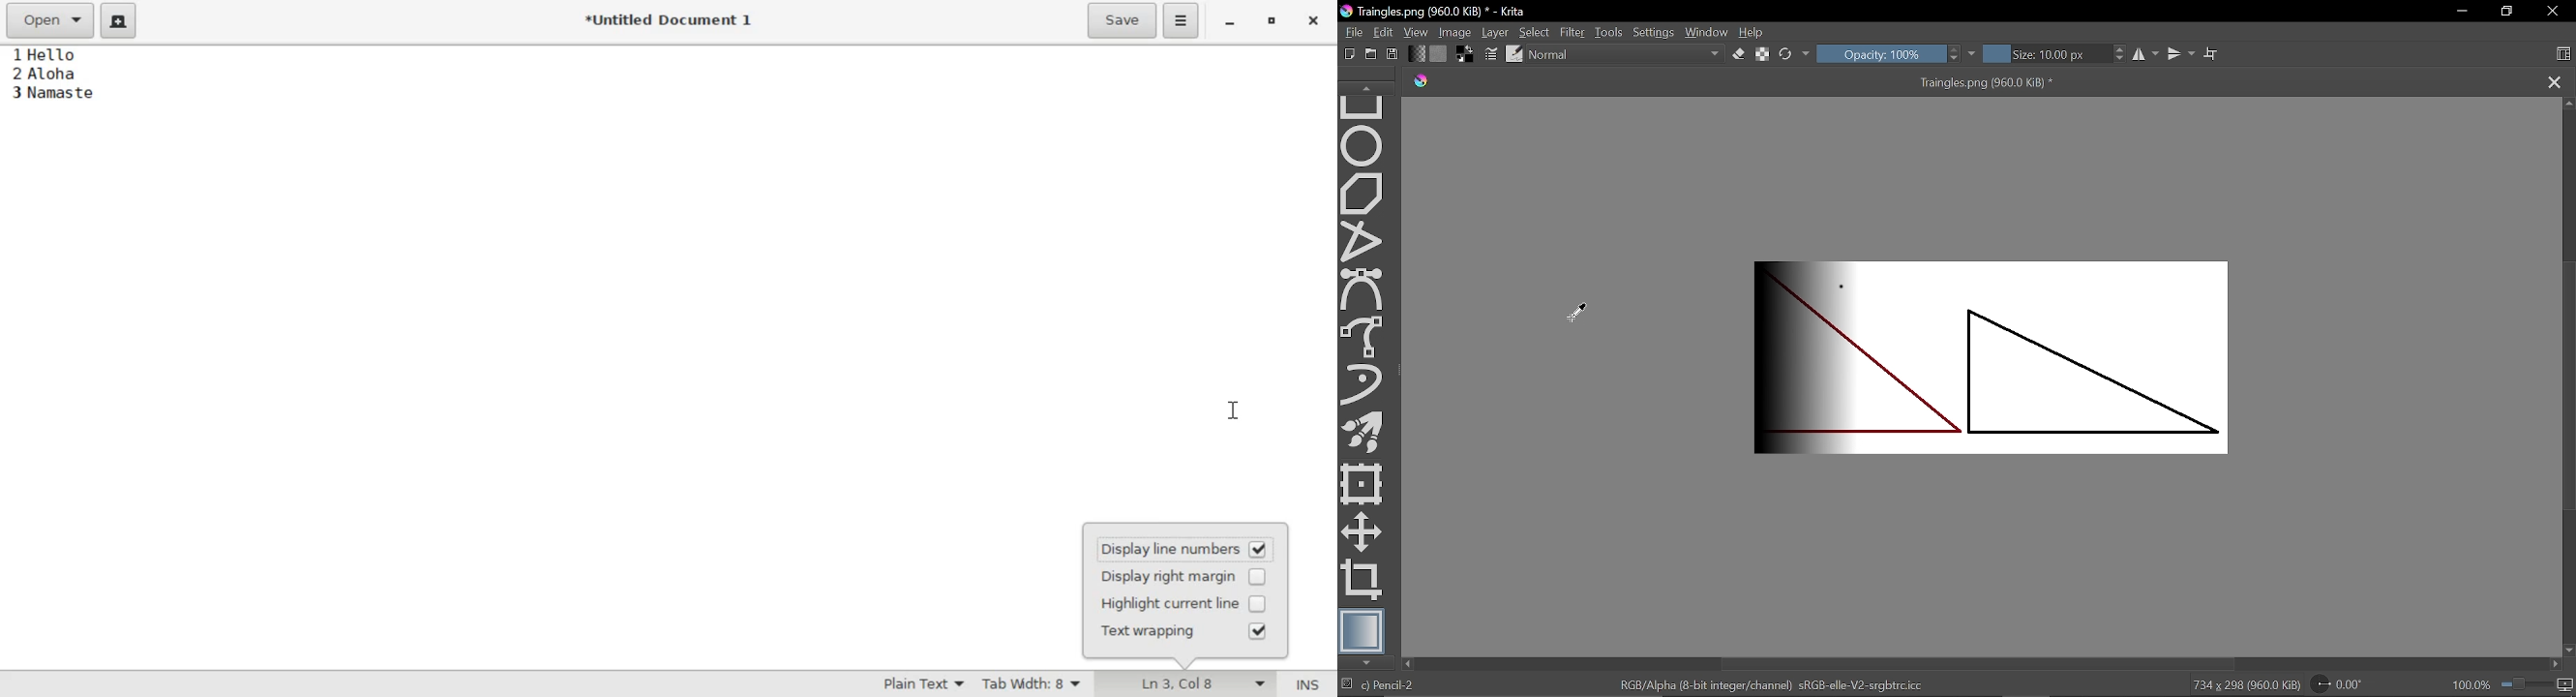 The image size is (2576, 700). I want to click on Transform a layer tool, so click(1363, 484).